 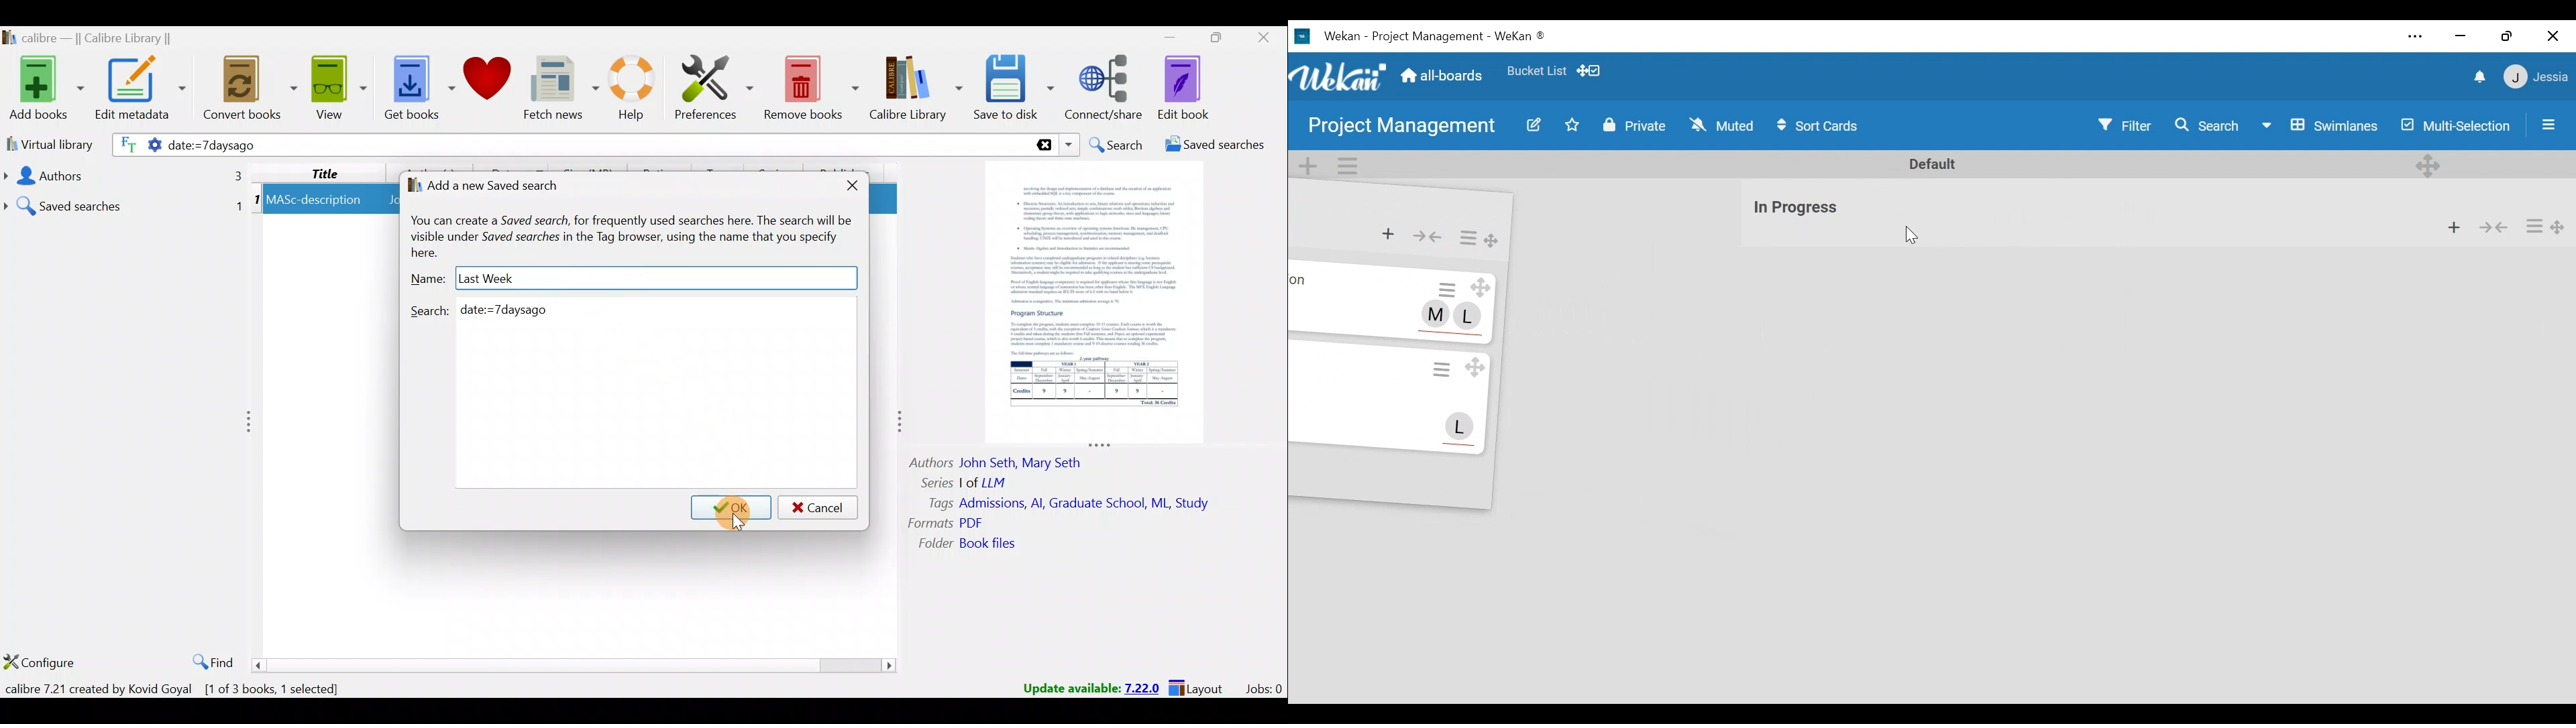 What do you see at coordinates (502, 276) in the screenshot?
I see `Last week` at bounding box center [502, 276].